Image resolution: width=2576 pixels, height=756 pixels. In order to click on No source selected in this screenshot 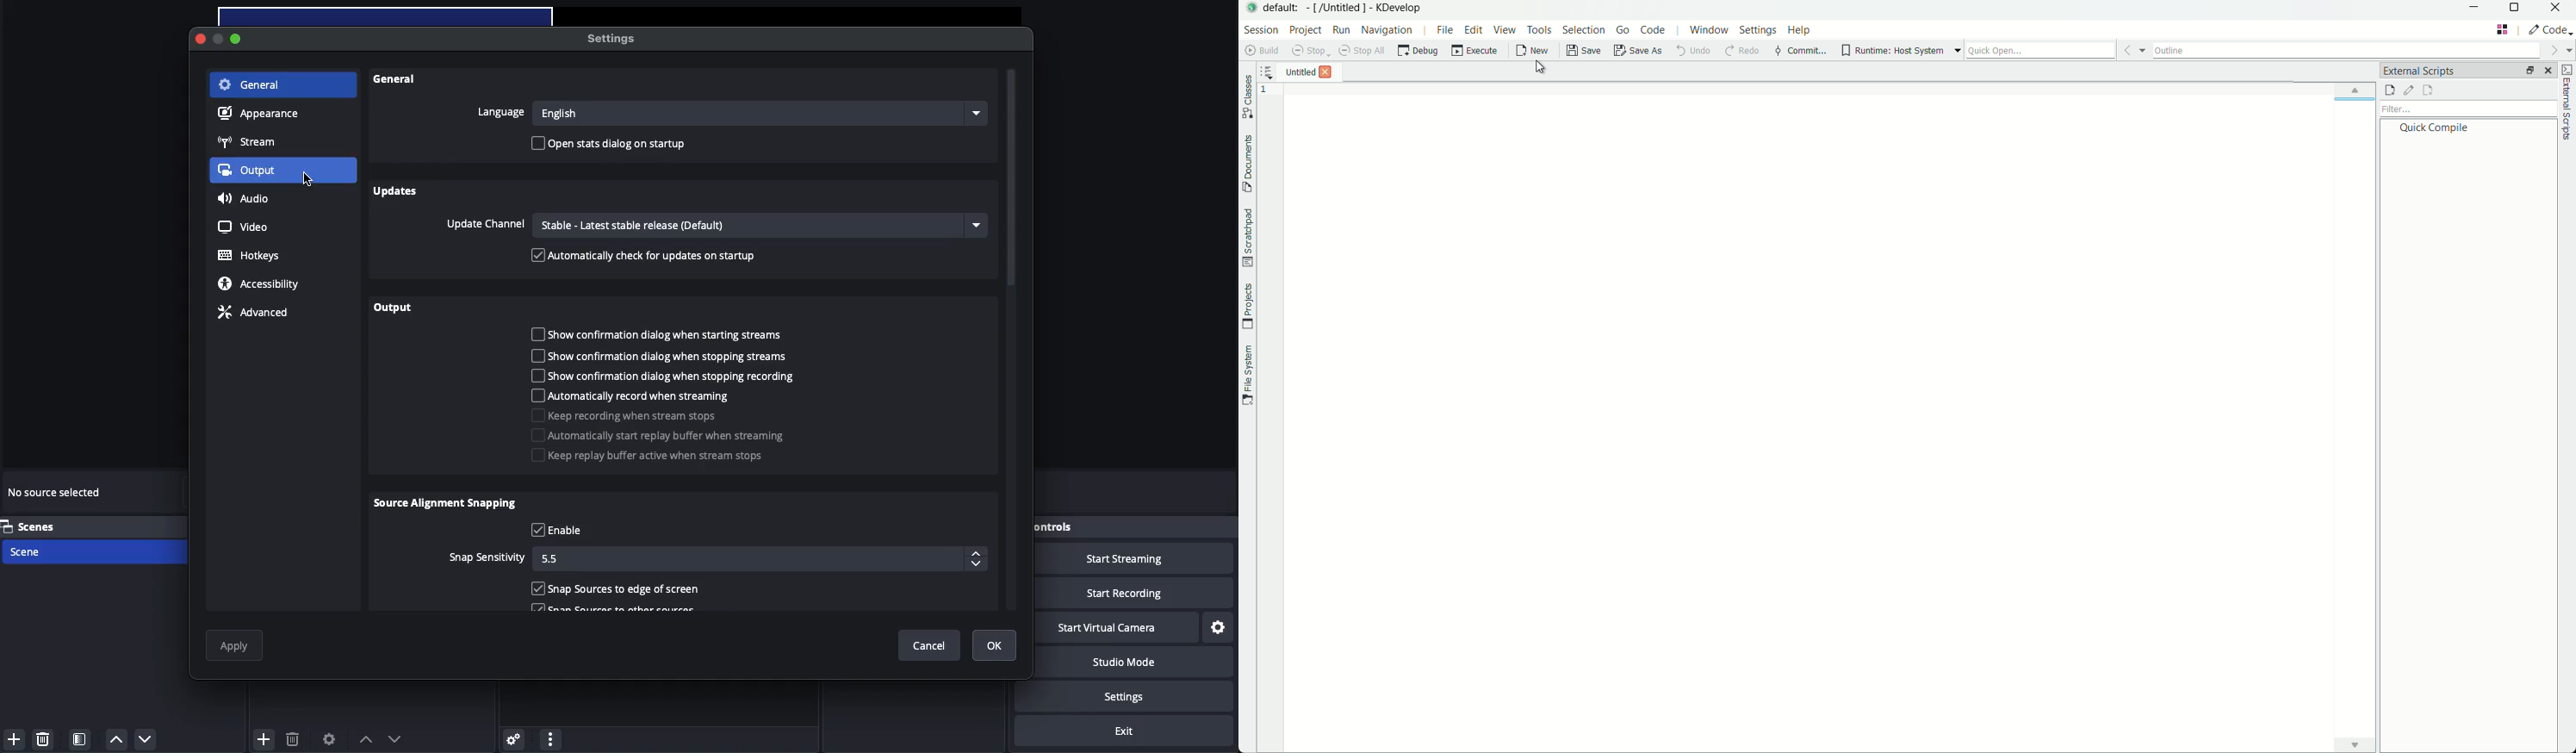, I will do `click(56, 495)`.